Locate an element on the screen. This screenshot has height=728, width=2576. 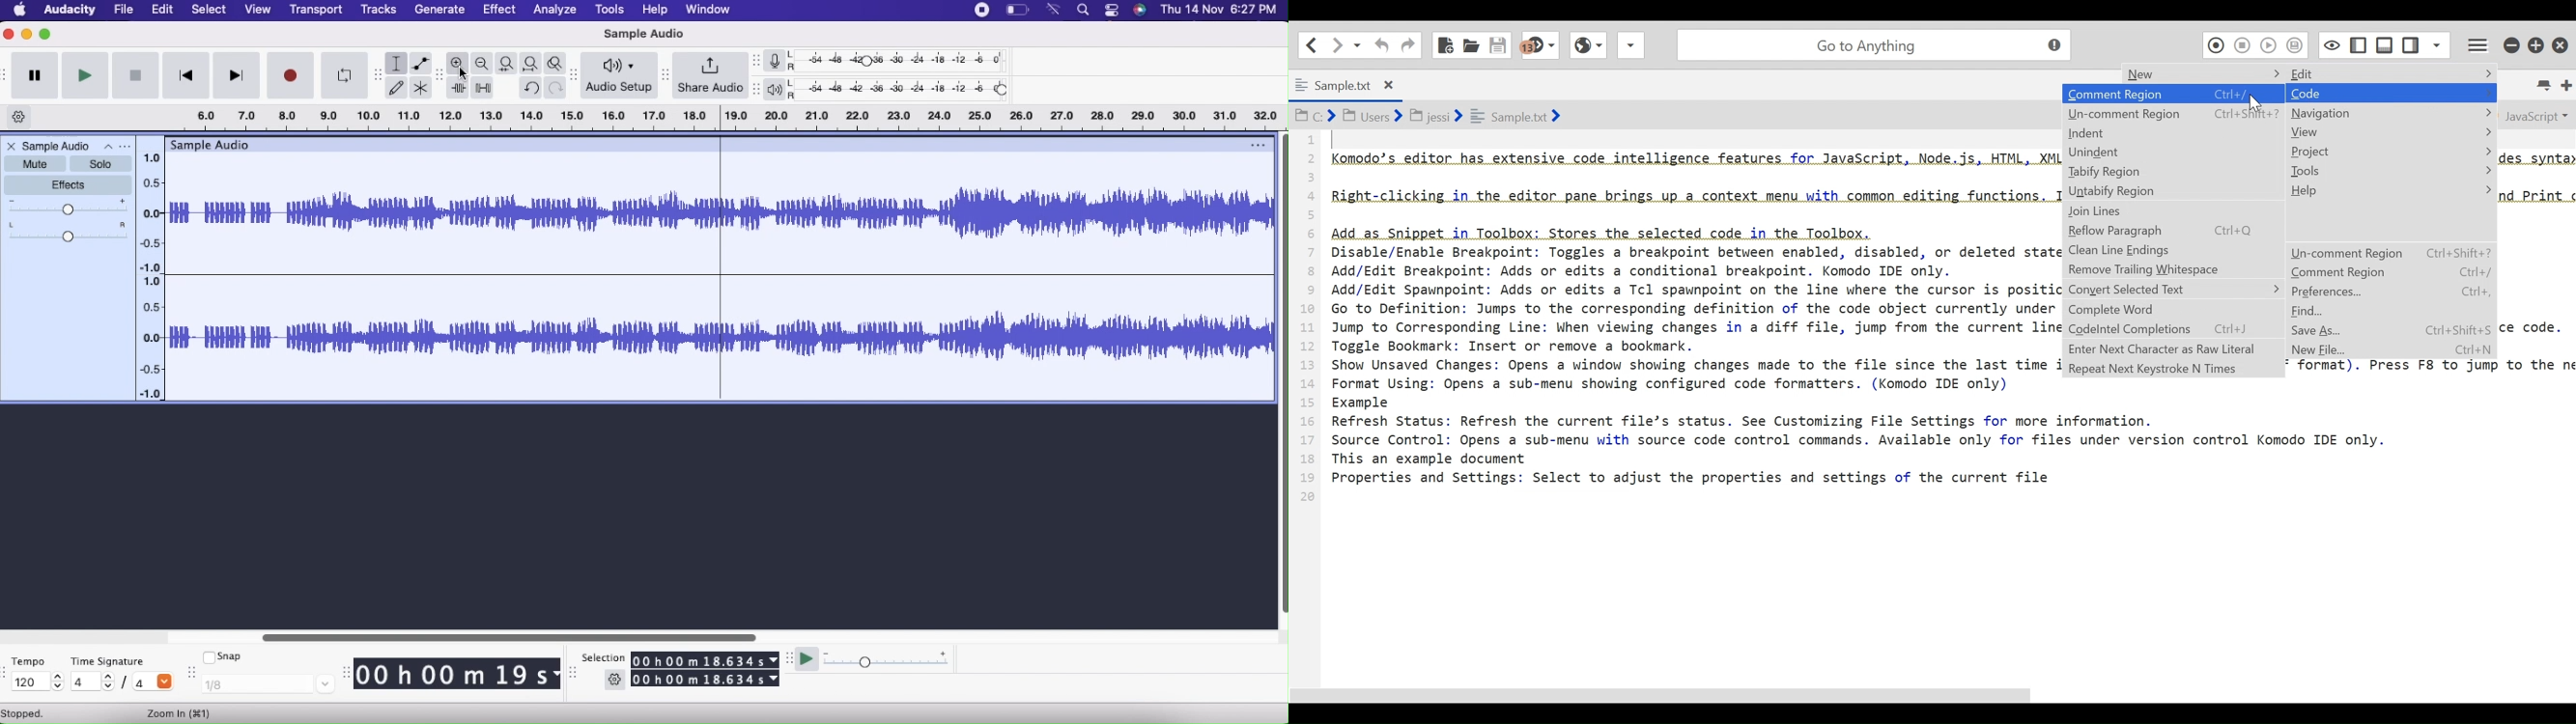
New File is located at coordinates (2323, 351).